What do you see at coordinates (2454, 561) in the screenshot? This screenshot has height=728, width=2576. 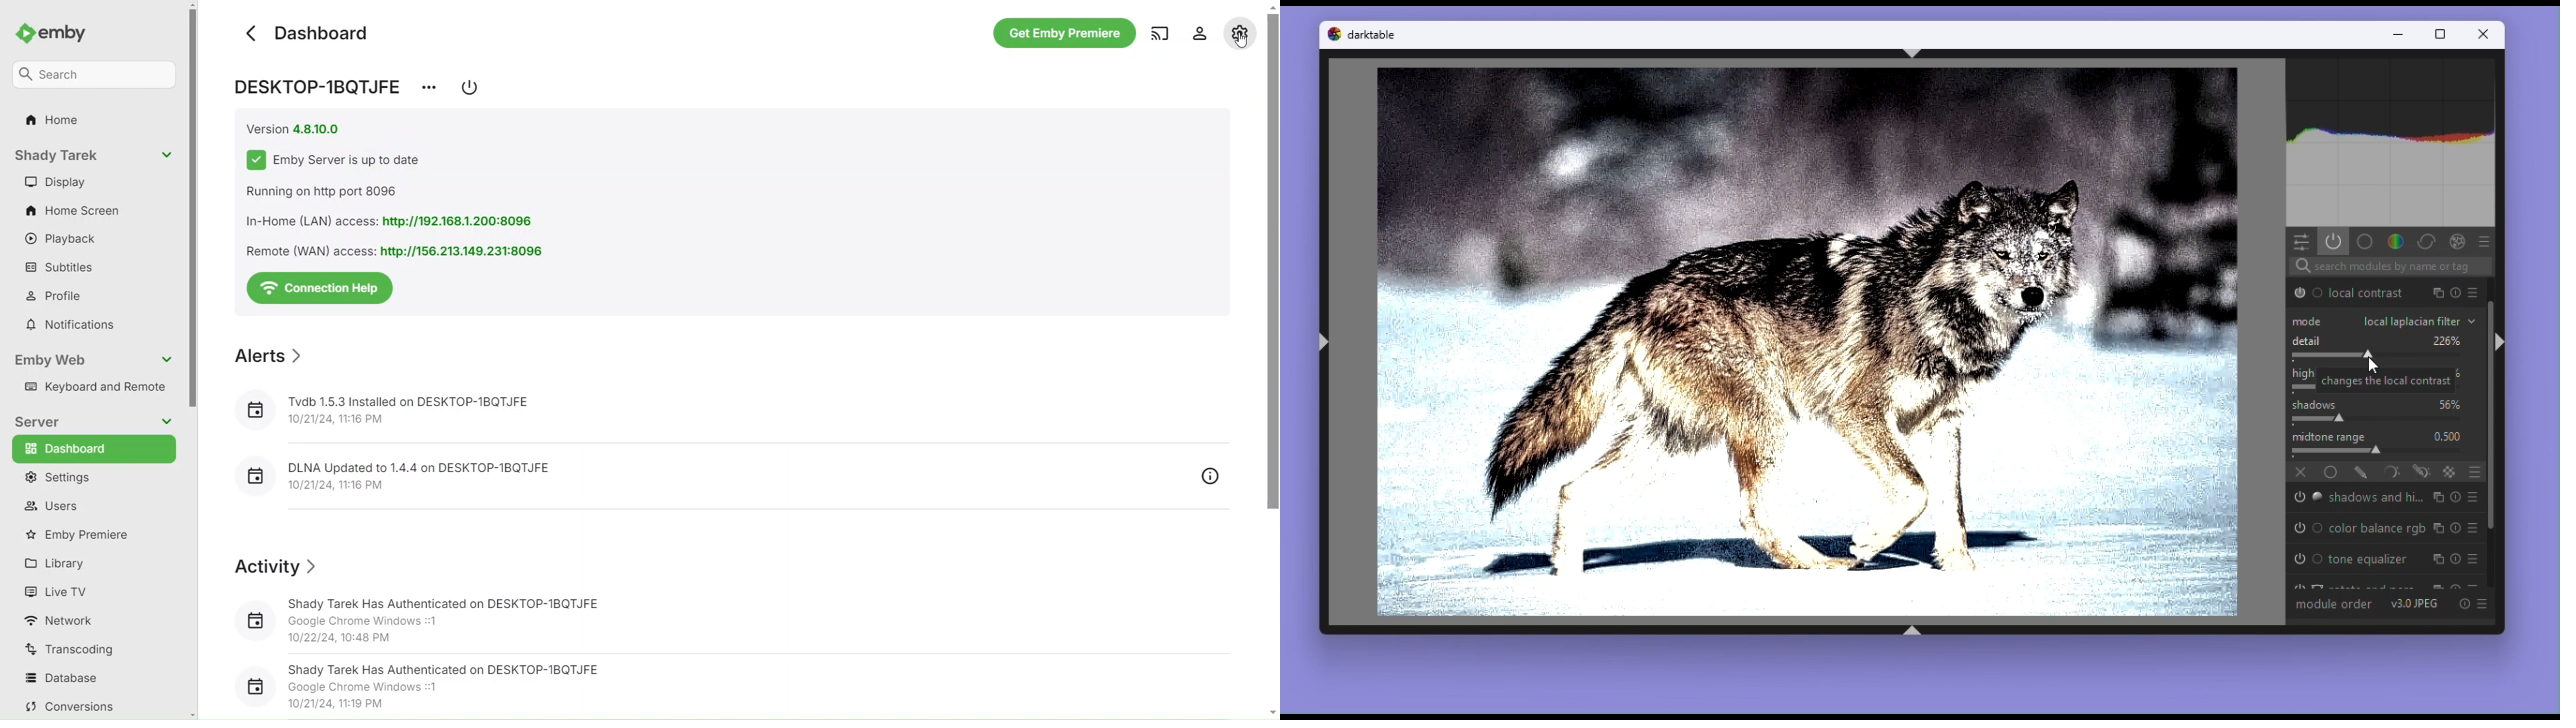 I see `reset parameters` at bounding box center [2454, 561].